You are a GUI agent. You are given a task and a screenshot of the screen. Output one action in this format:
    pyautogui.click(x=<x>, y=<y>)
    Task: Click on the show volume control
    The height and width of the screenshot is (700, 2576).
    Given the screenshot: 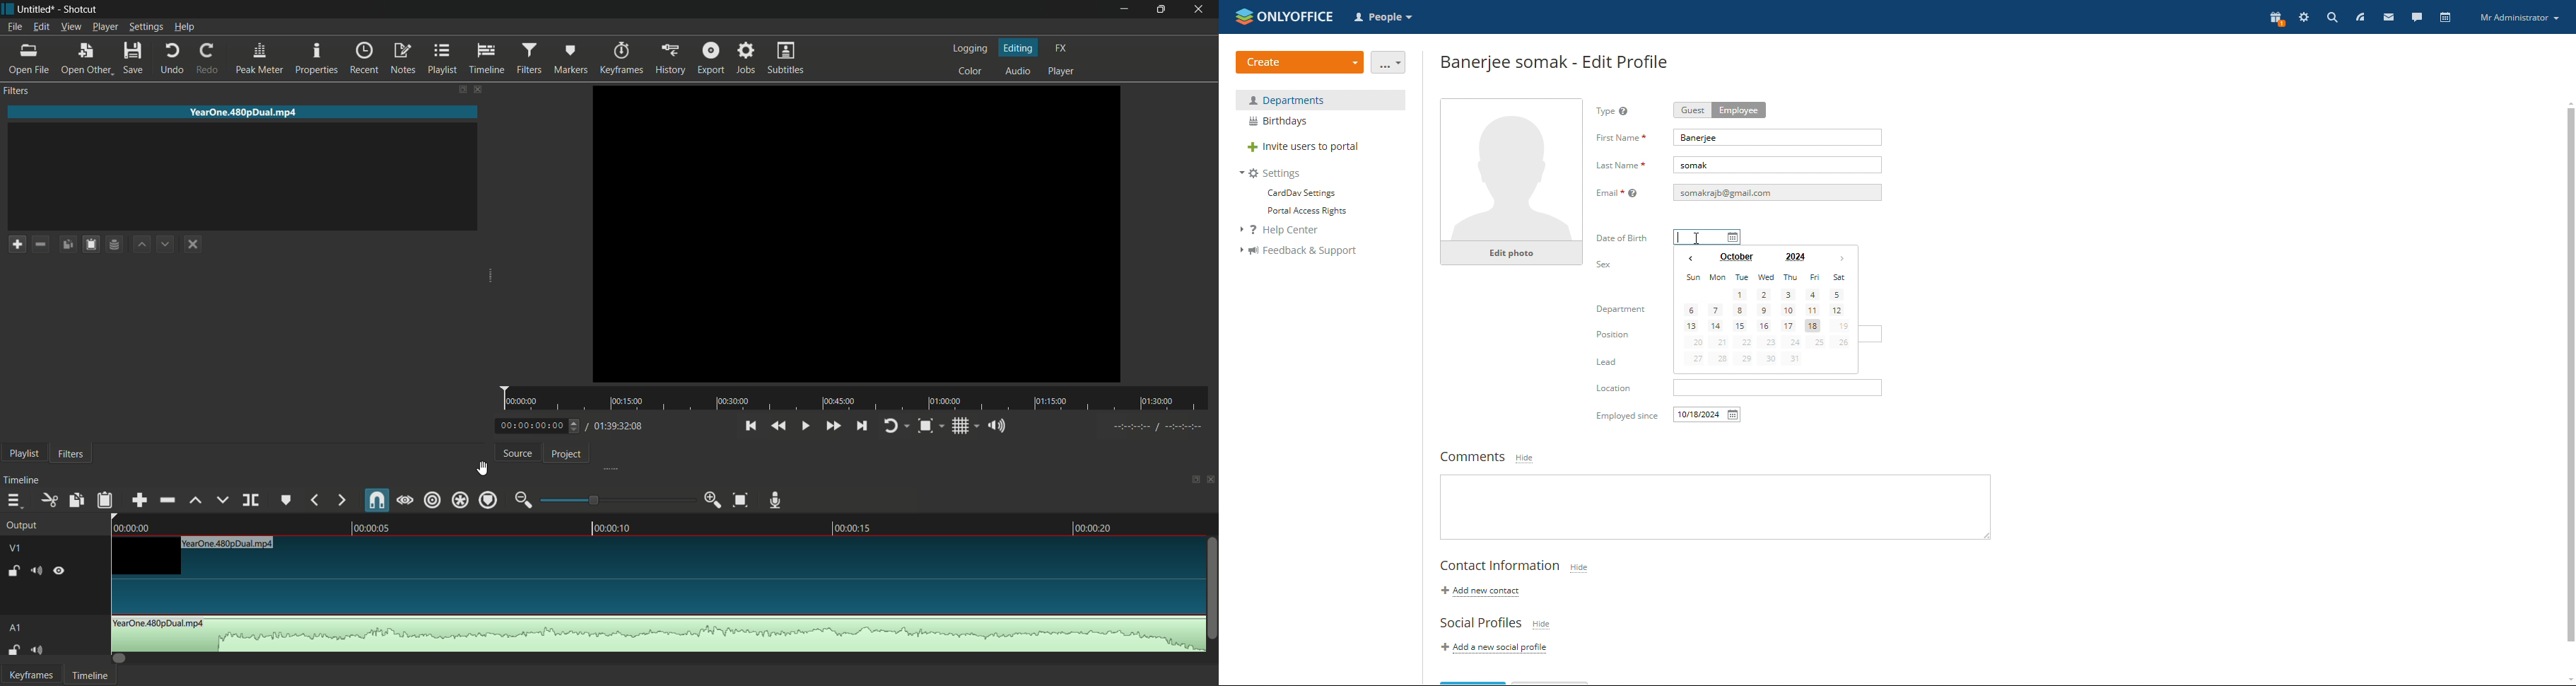 What is the action you would take?
    pyautogui.click(x=999, y=426)
    